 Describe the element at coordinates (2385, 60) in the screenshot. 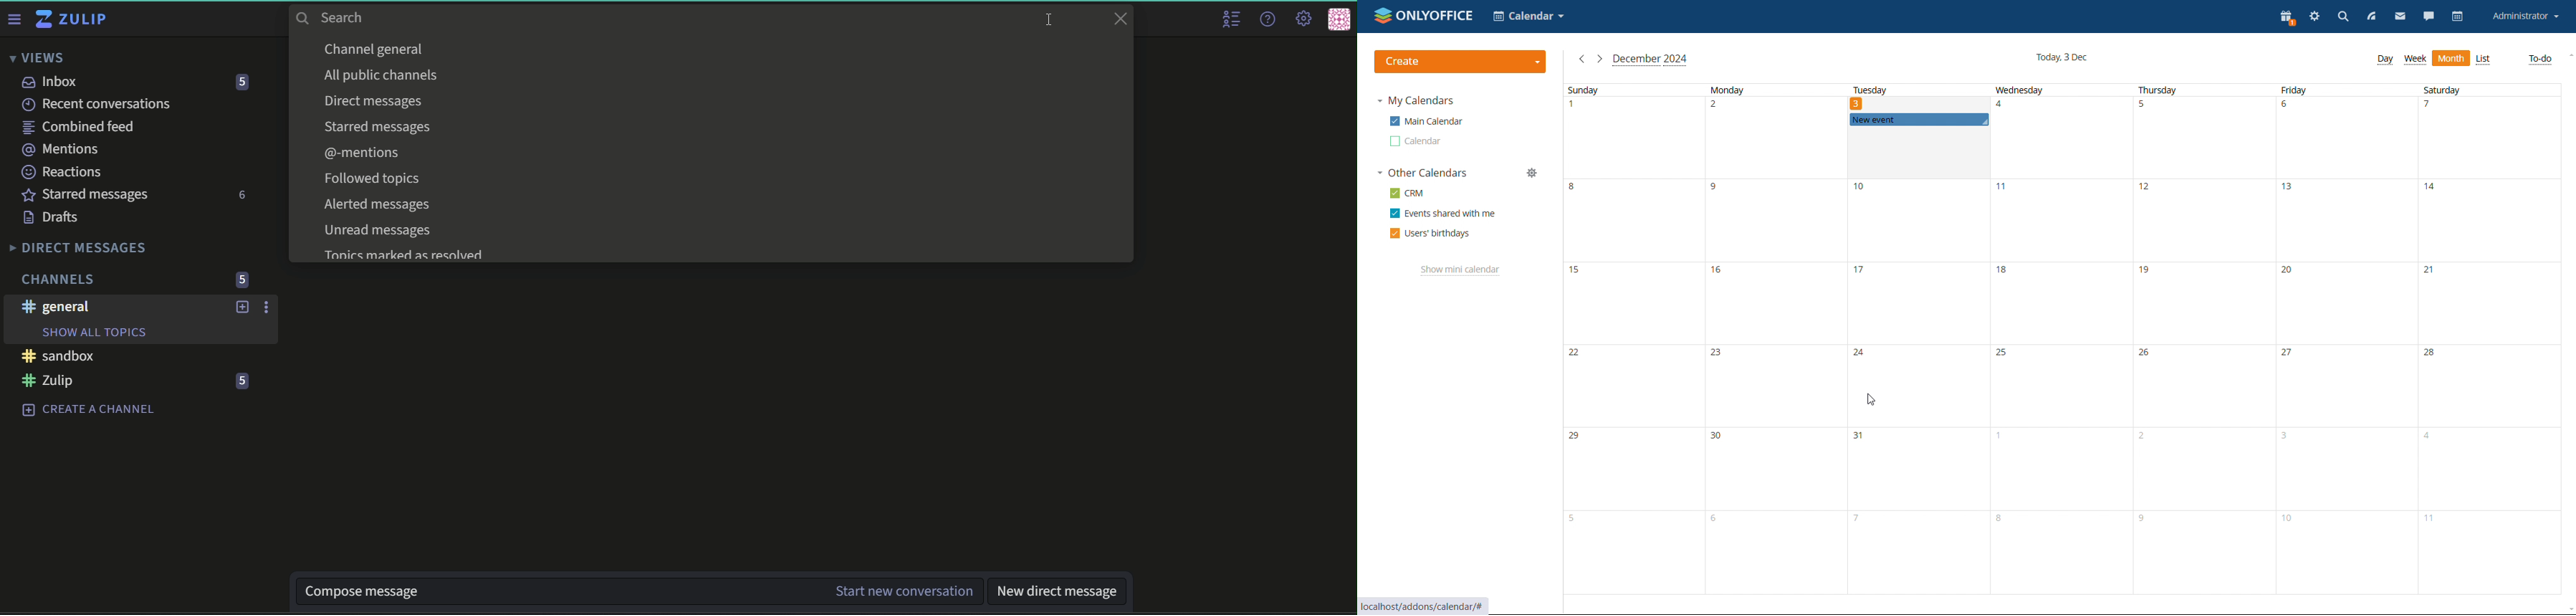

I see `day view` at that location.